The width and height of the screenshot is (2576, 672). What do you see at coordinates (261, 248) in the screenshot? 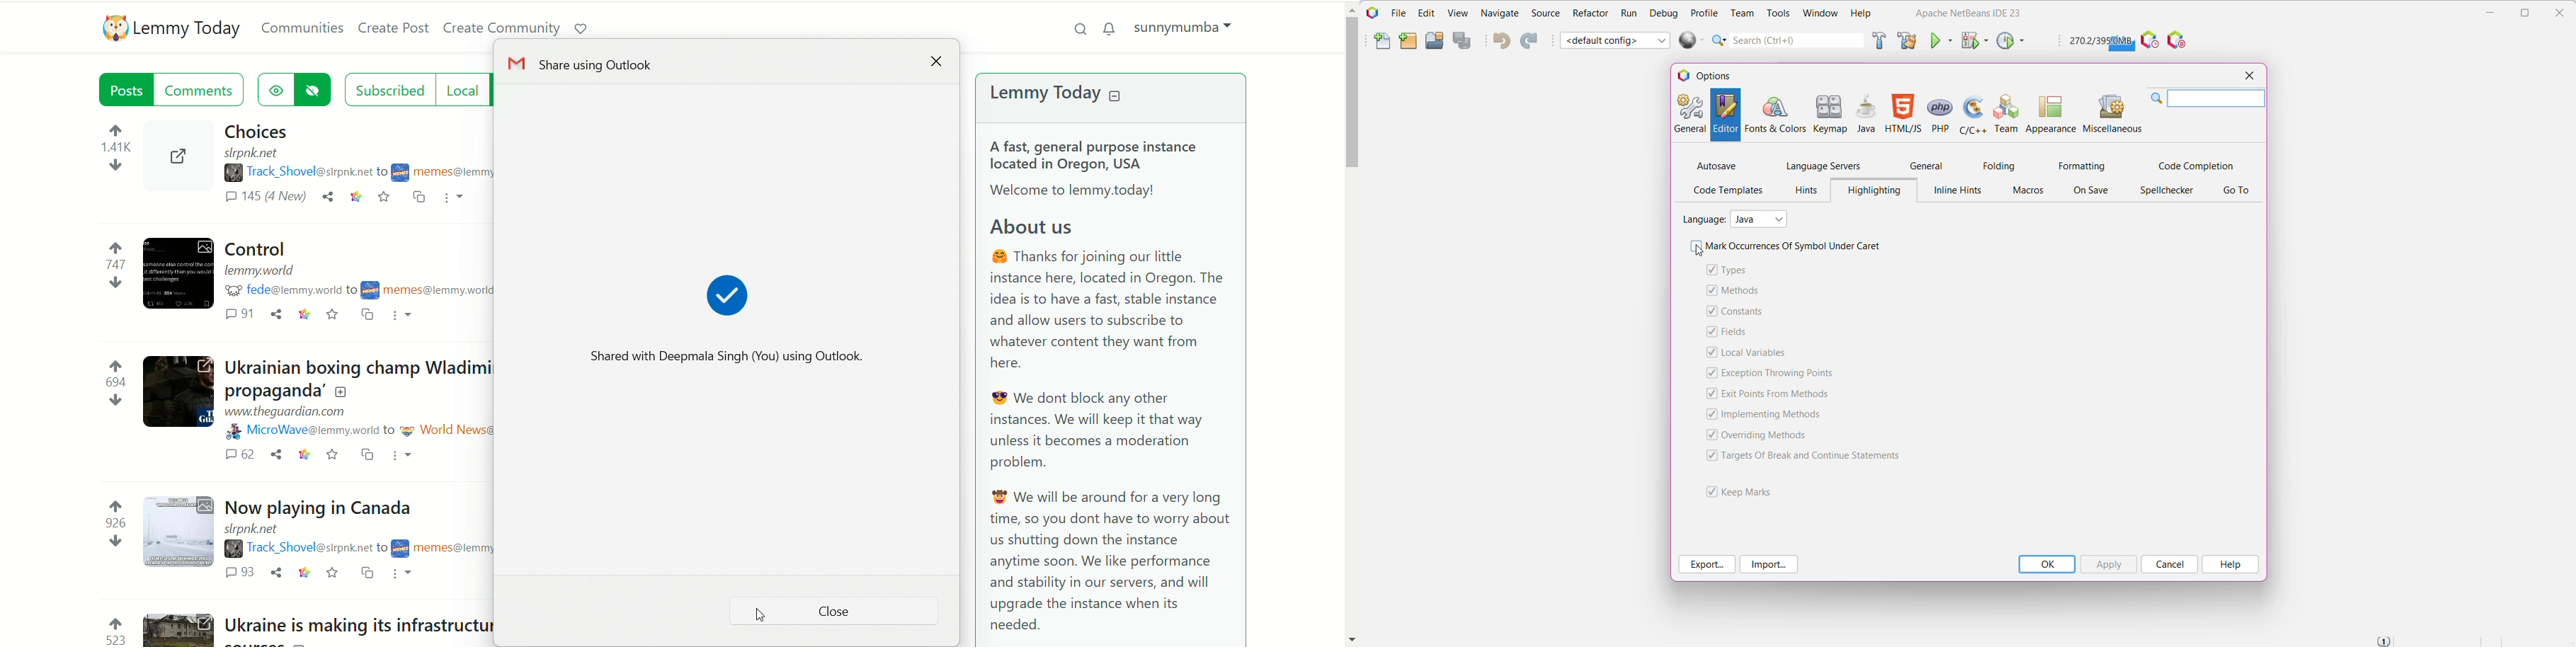
I see `Post on "Control"` at bounding box center [261, 248].